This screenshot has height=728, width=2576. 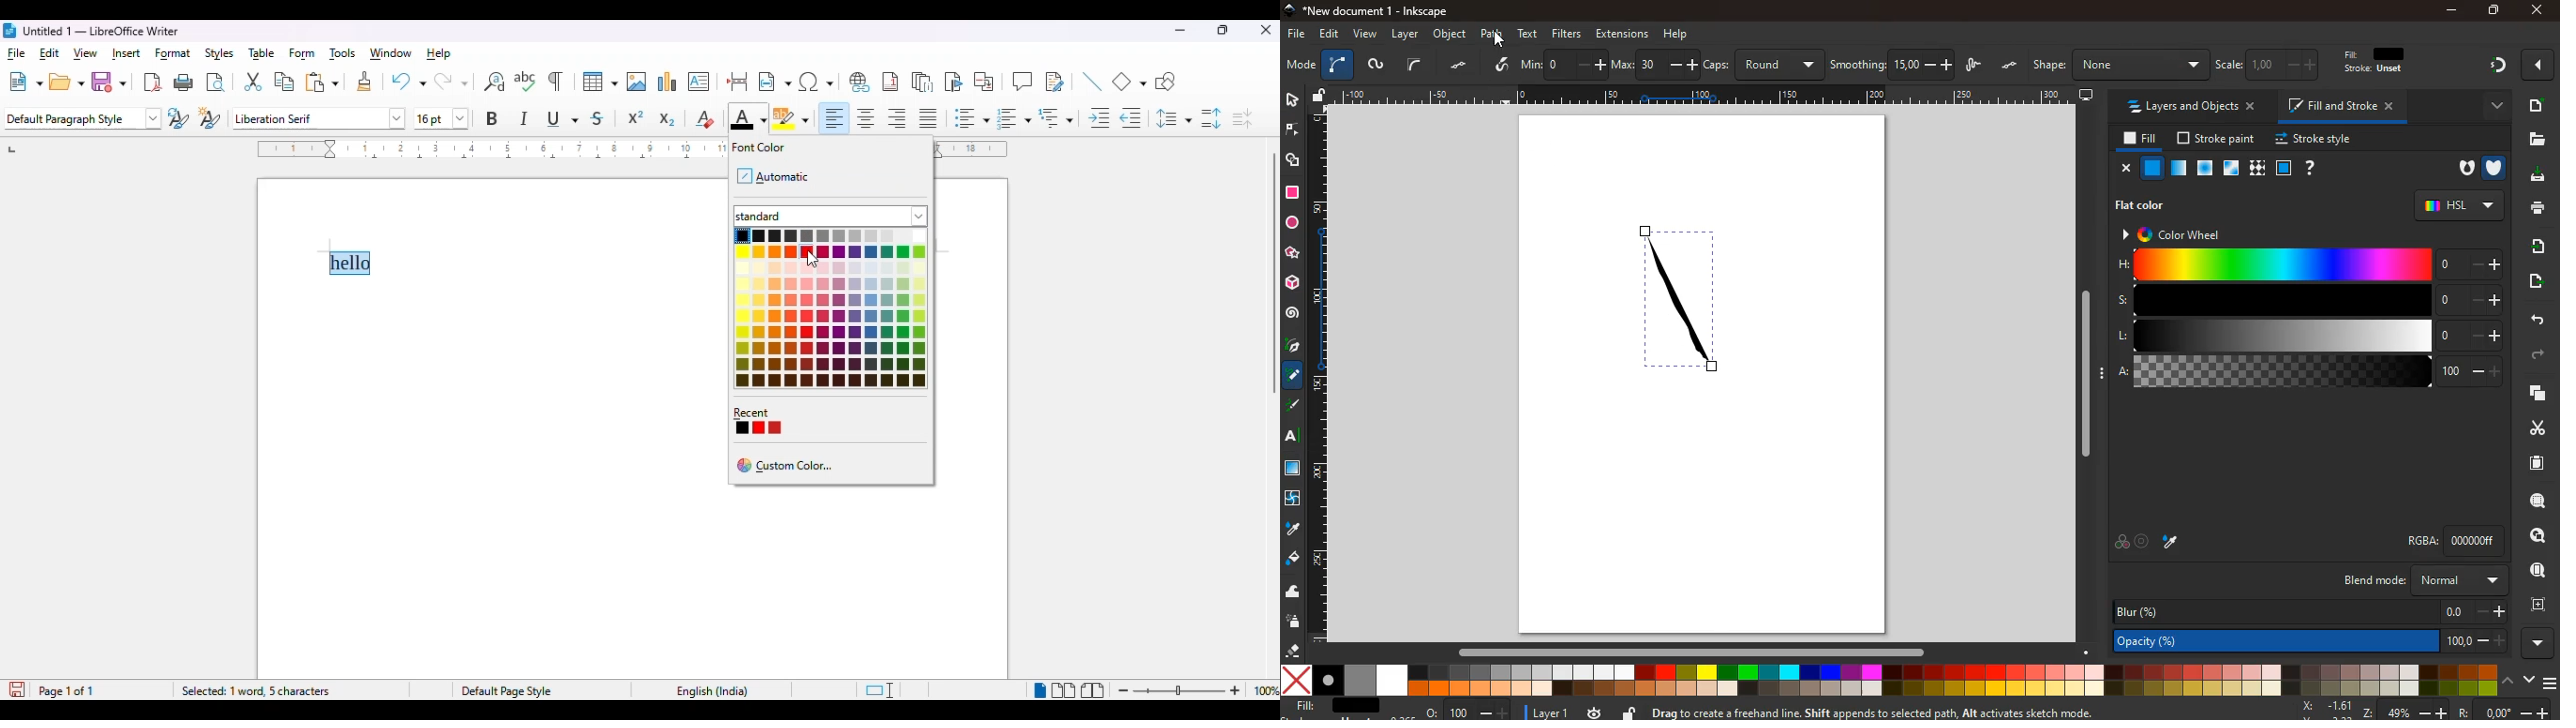 What do you see at coordinates (2271, 64) in the screenshot?
I see `scale` at bounding box center [2271, 64].